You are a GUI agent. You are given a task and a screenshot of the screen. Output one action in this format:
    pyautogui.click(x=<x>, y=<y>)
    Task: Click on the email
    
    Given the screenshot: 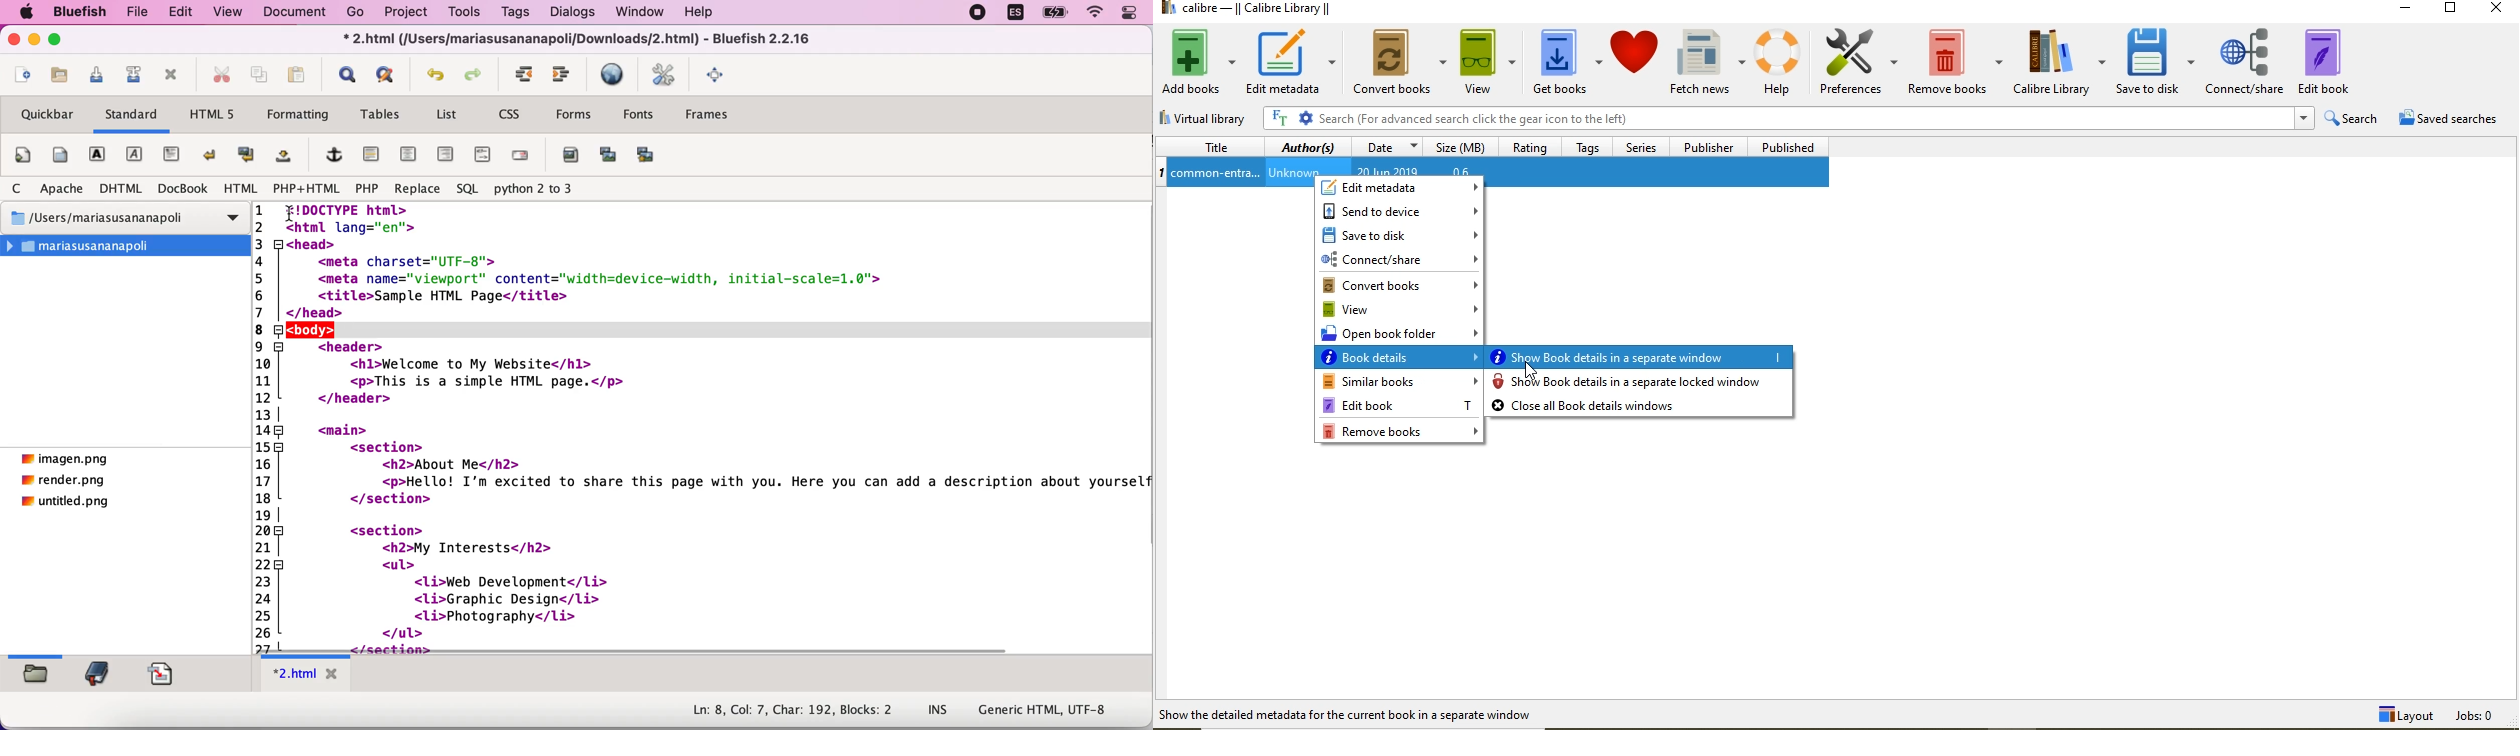 What is the action you would take?
    pyautogui.click(x=523, y=160)
    